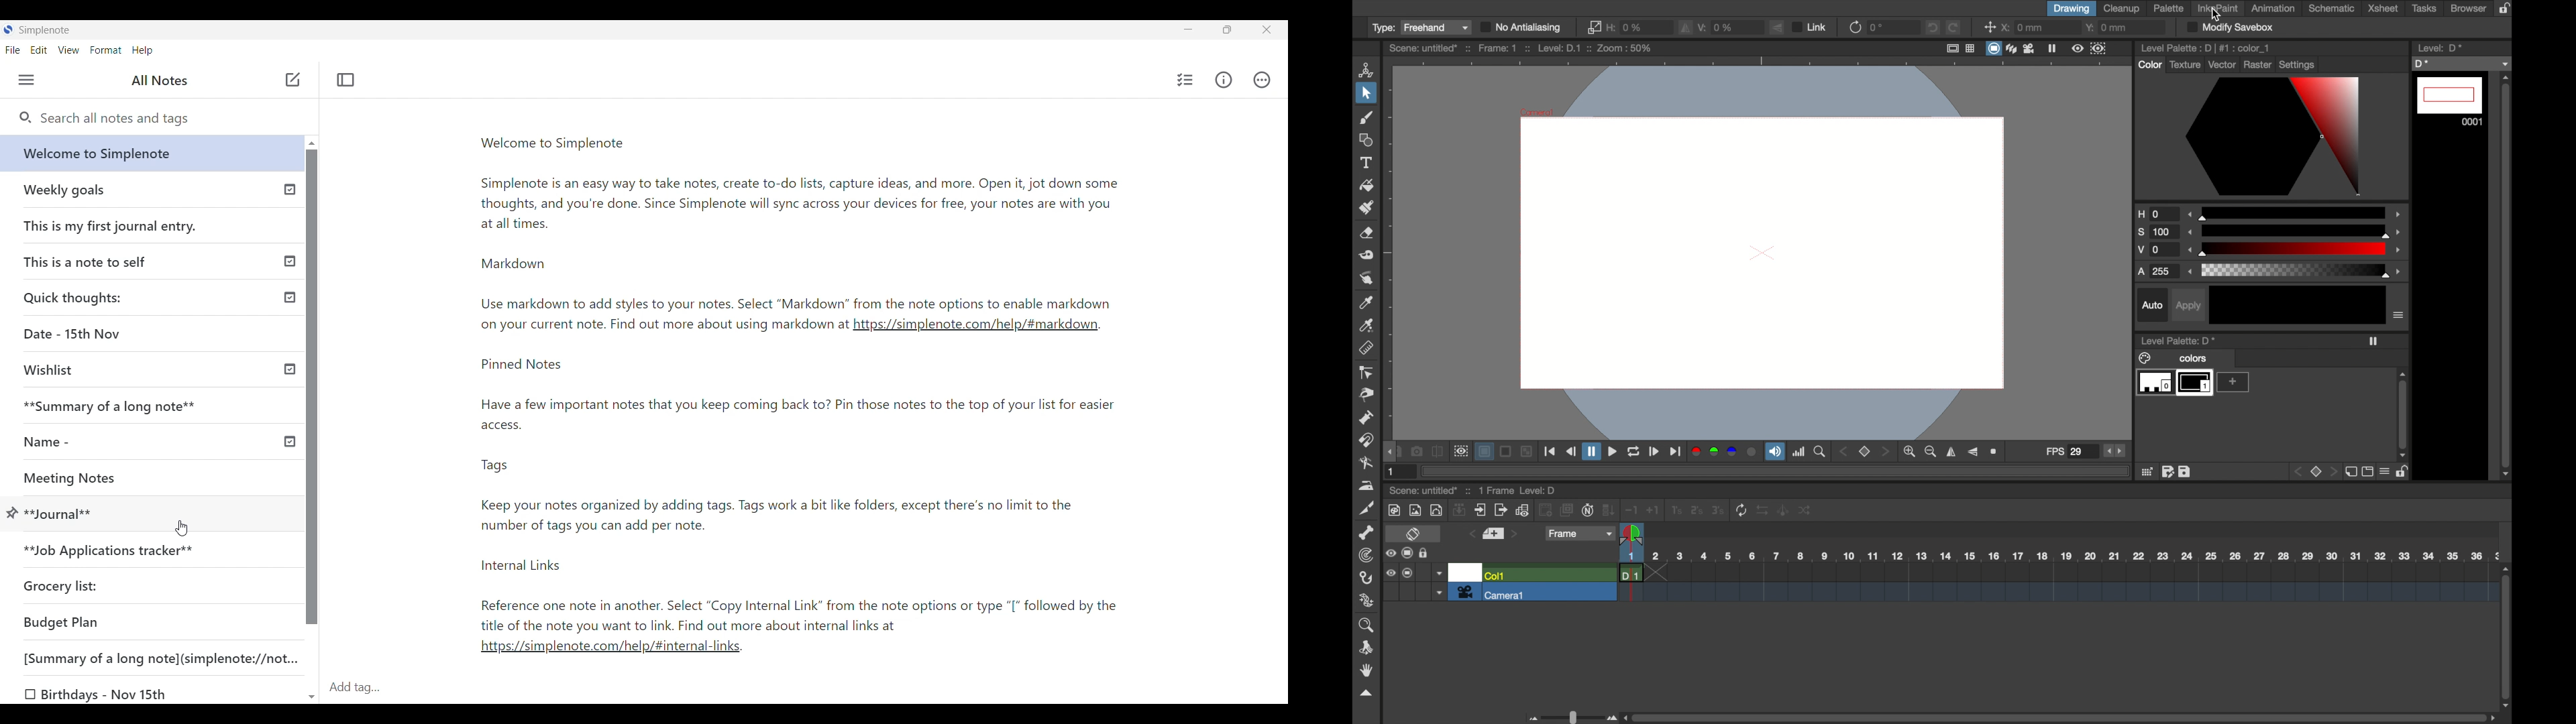  Describe the element at coordinates (8, 29) in the screenshot. I see `Software logo` at that location.